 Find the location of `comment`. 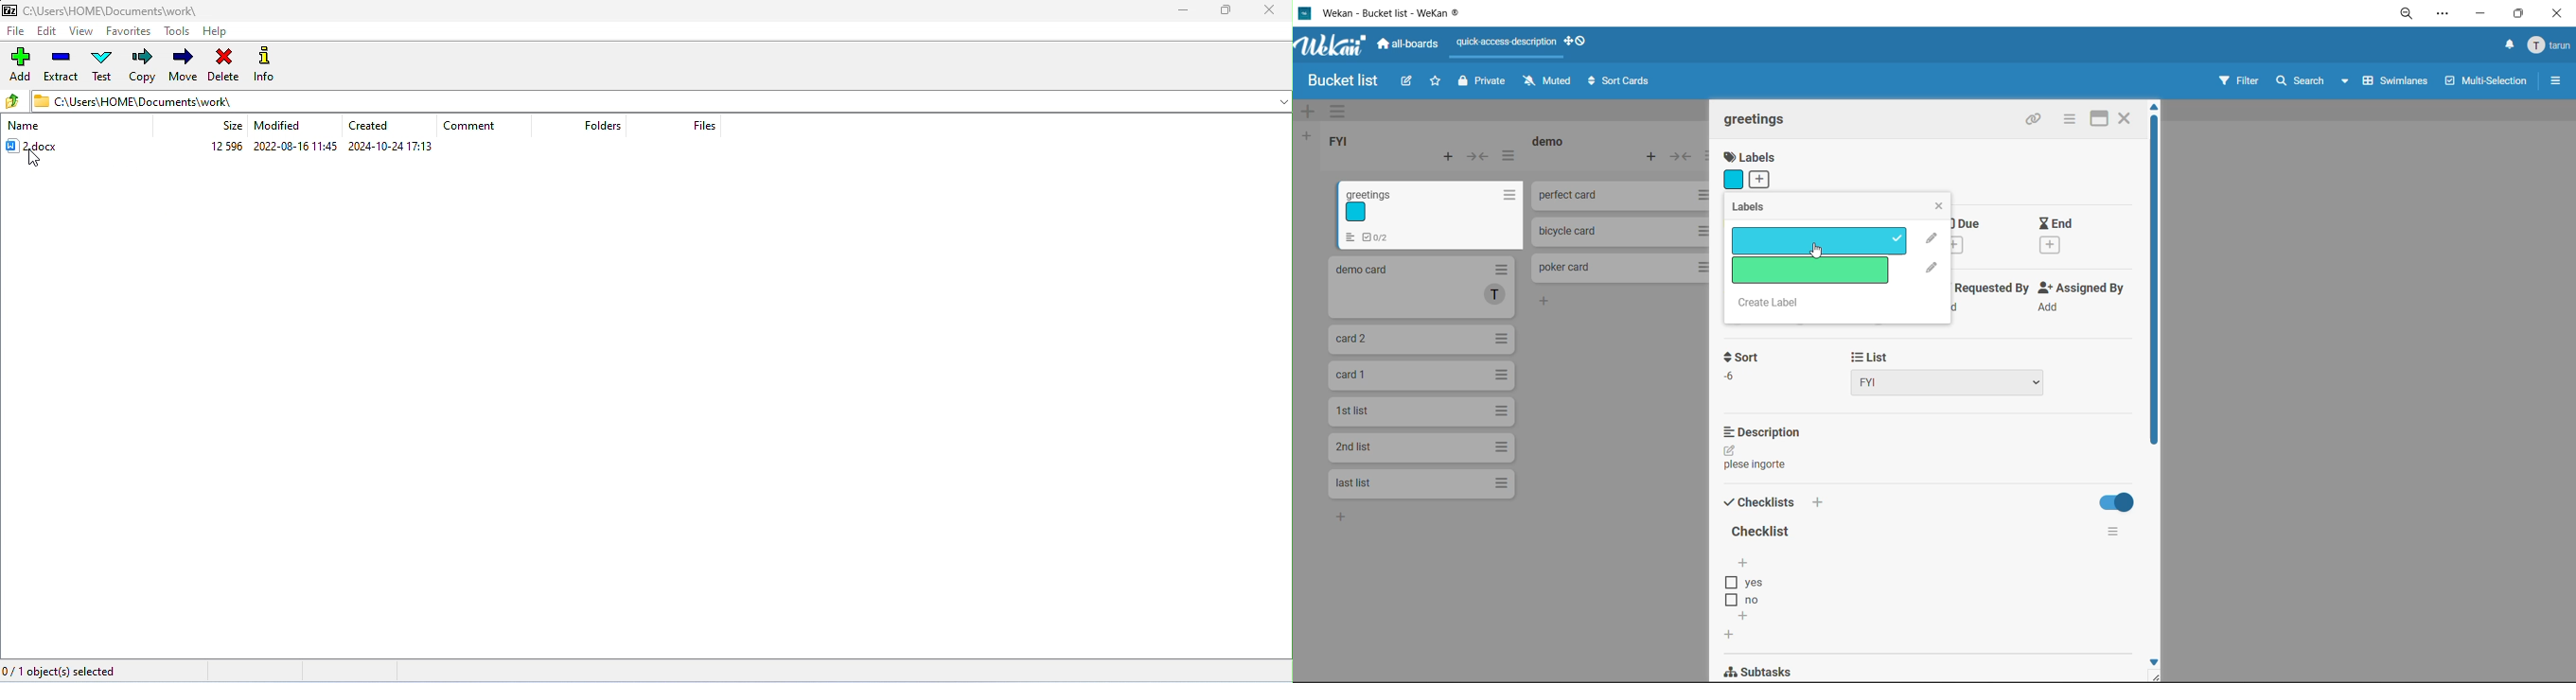

comment is located at coordinates (470, 127).